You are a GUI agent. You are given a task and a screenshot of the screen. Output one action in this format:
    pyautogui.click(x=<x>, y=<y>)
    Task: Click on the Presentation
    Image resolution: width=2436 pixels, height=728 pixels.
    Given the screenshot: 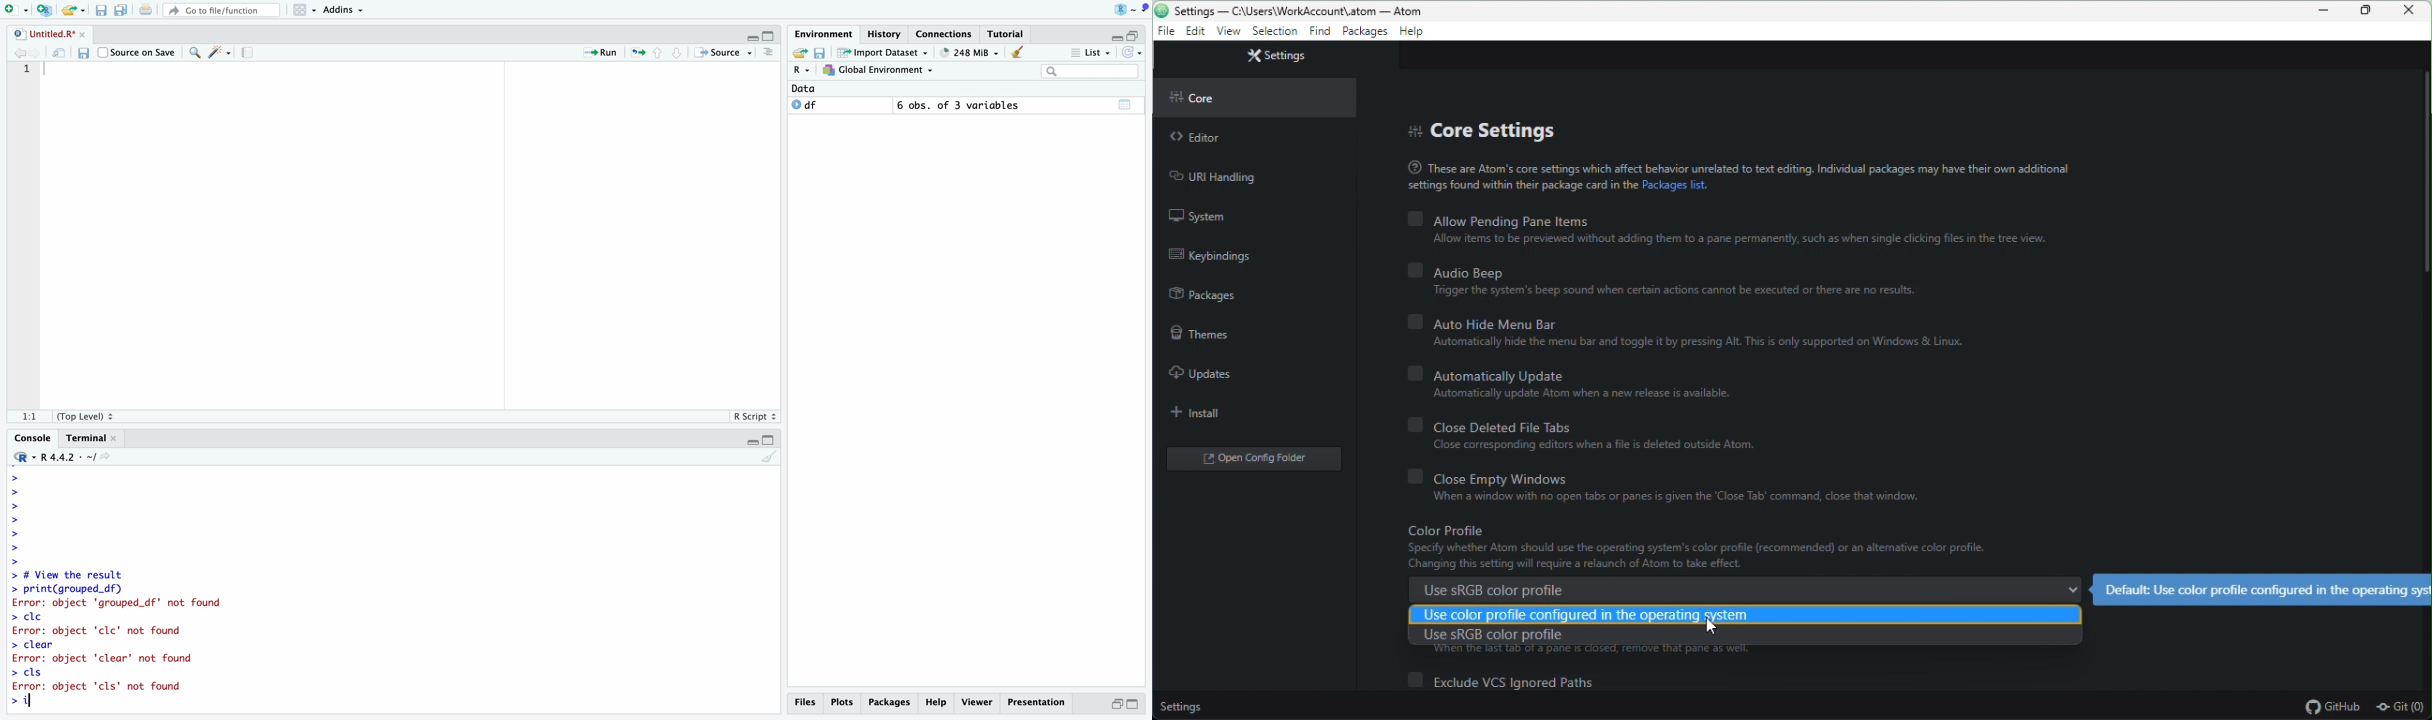 What is the action you would take?
    pyautogui.click(x=1036, y=702)
    